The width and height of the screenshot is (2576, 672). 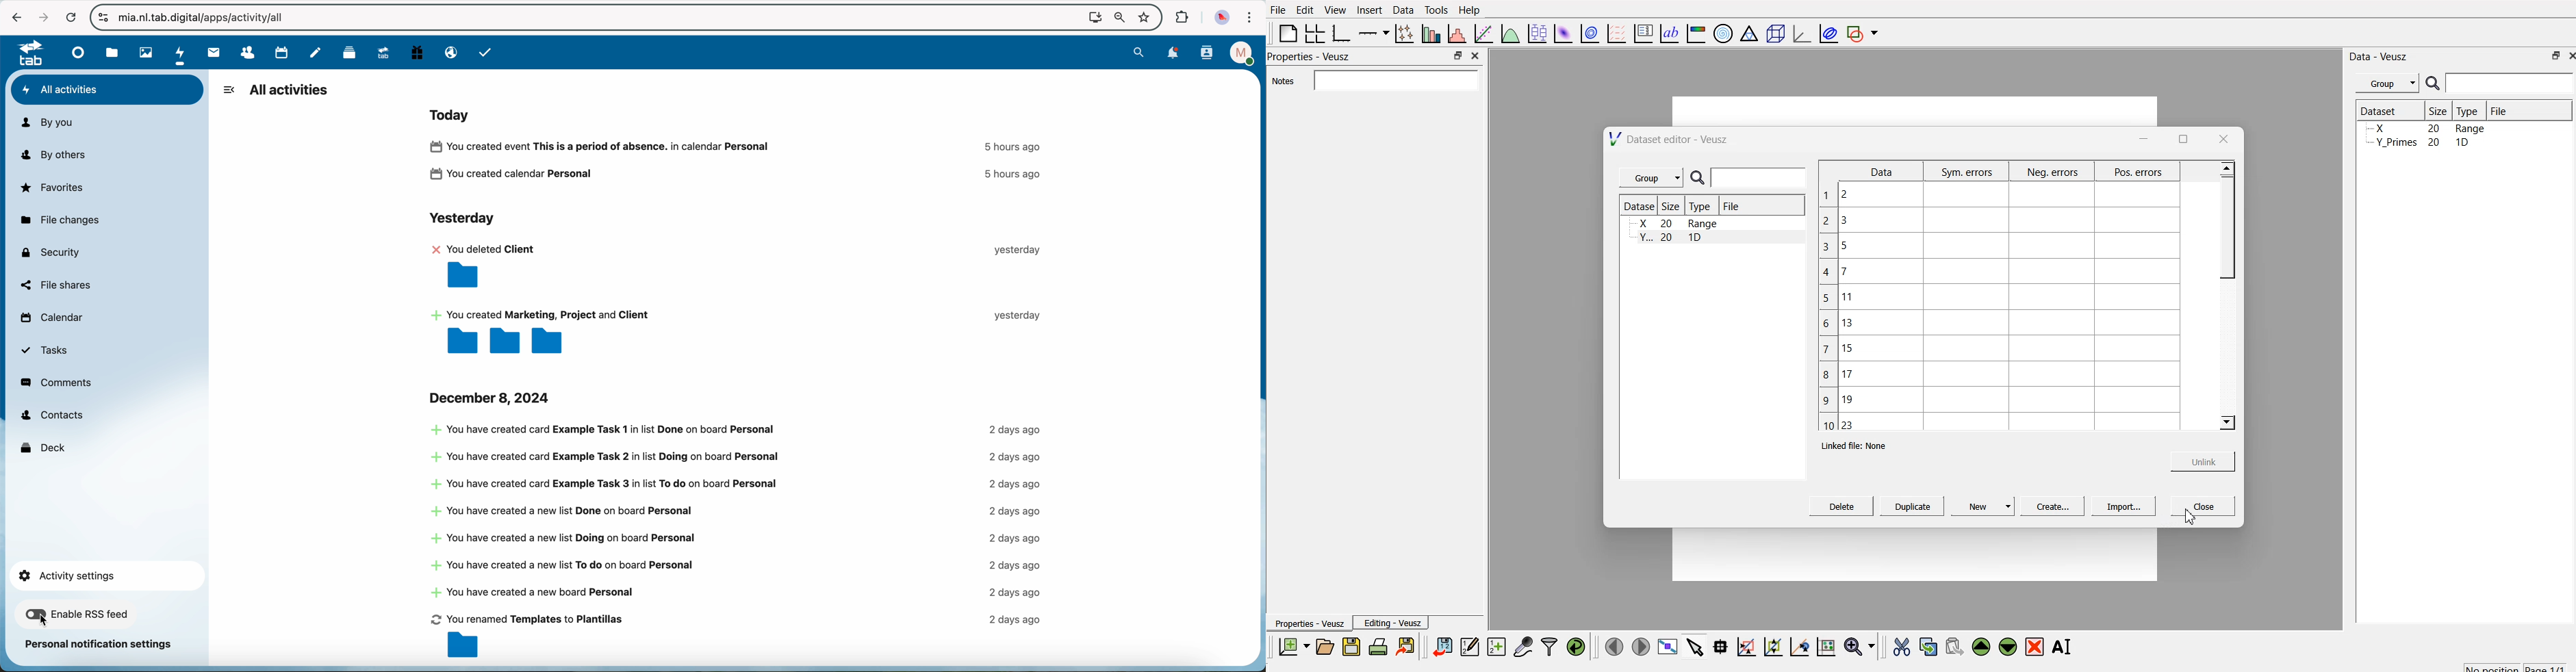 What do you see at coordinates (1284, 33) in the screenshot?
I see `blank page` at bounding box center [1284, 33].